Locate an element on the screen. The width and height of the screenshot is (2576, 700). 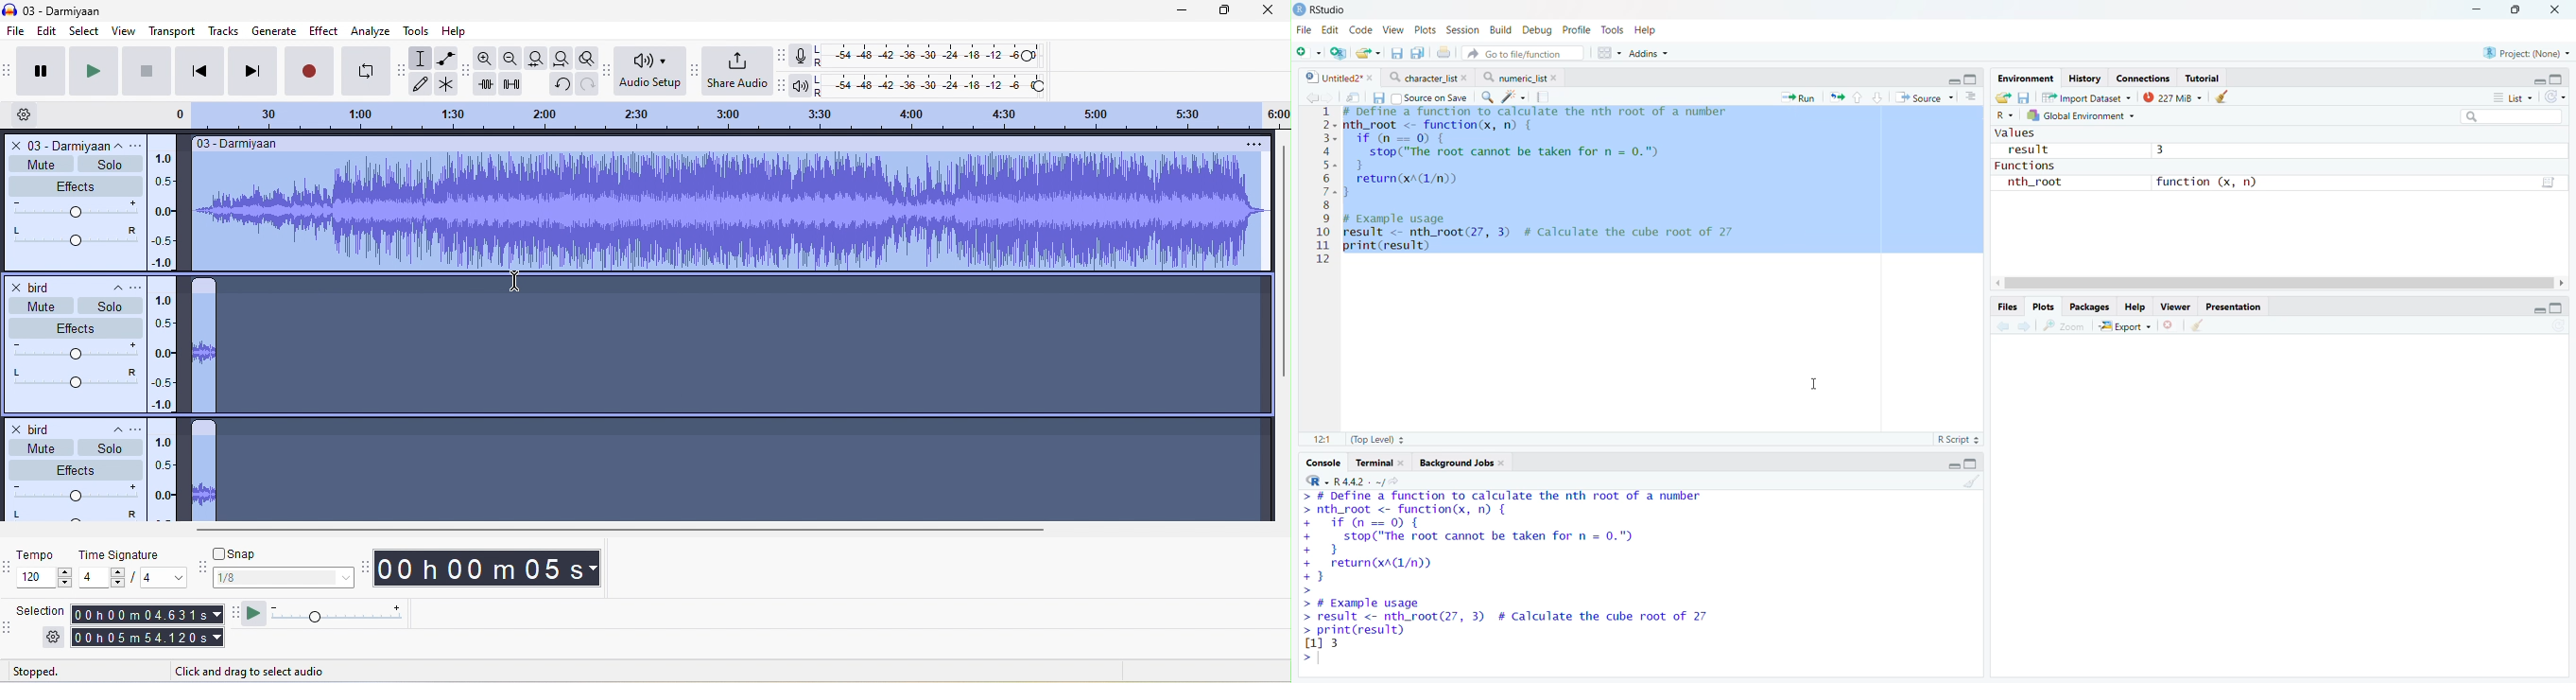
Open exisitng file is located at coordinates (1368, 53).